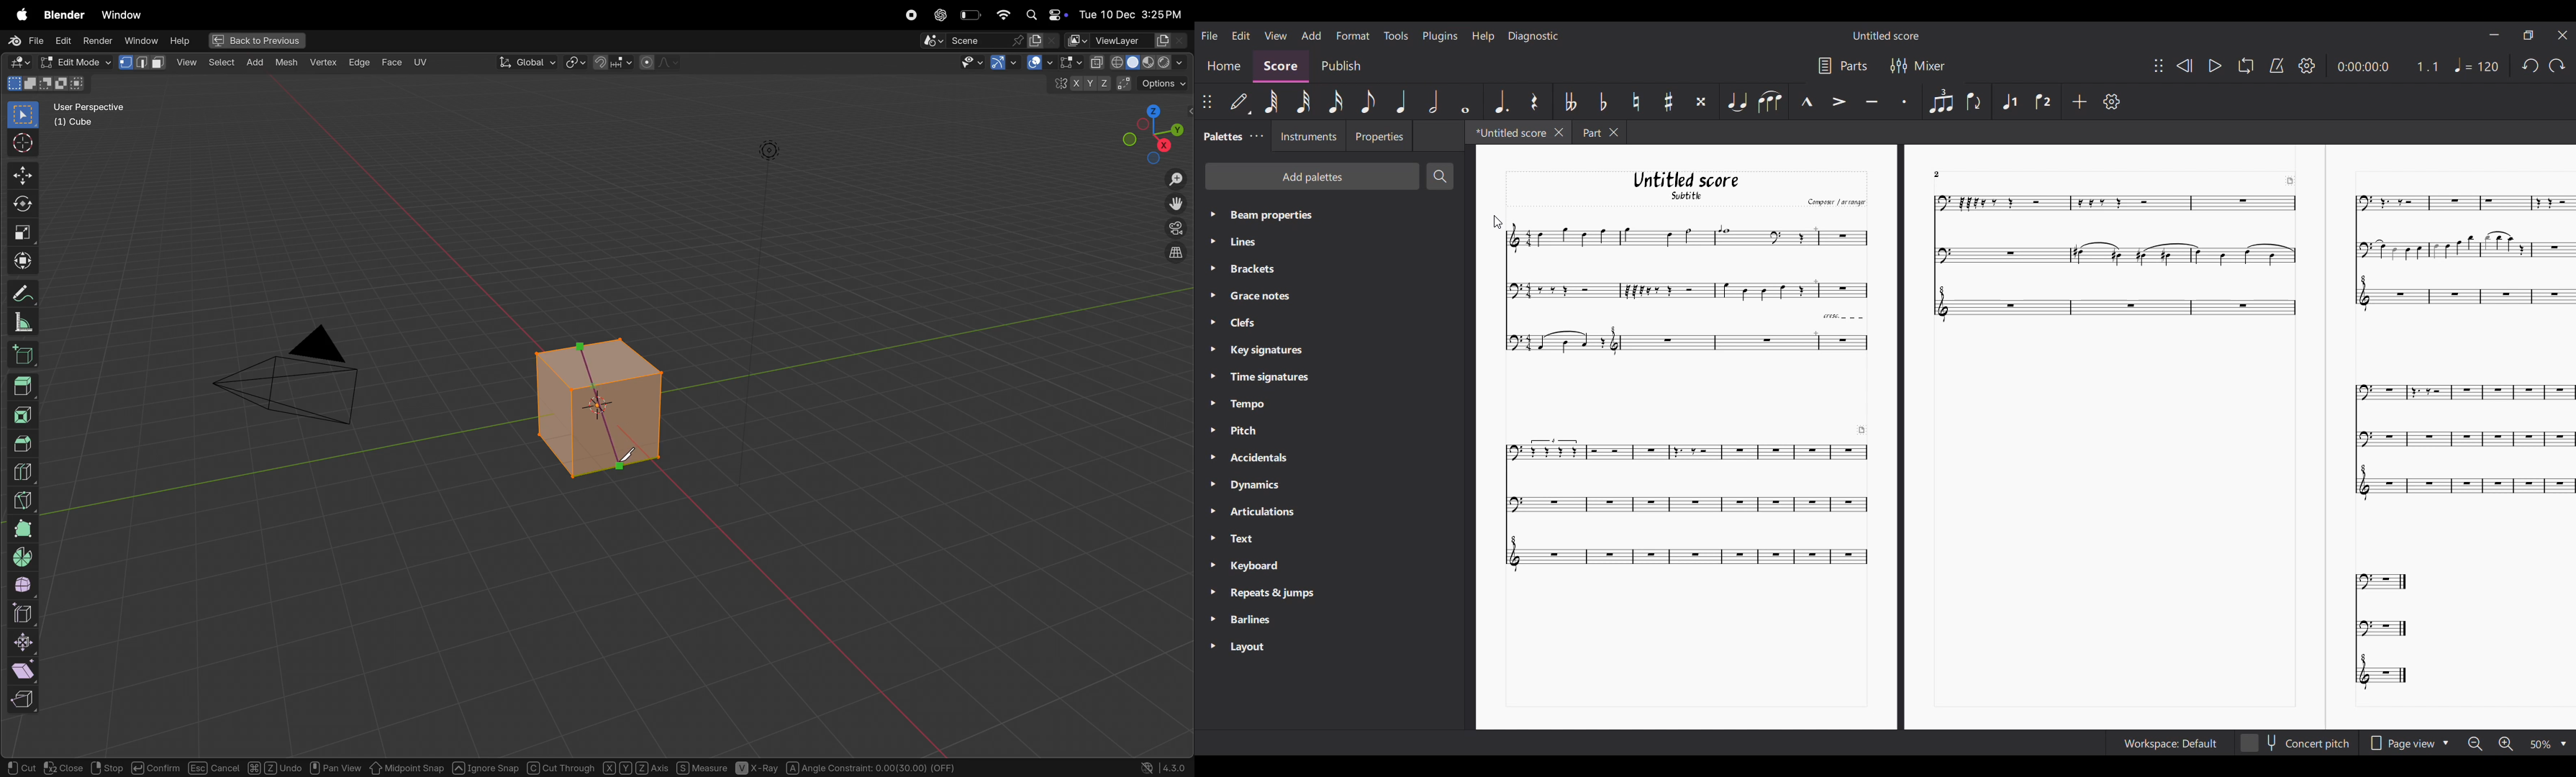  I want to click on Tools, so click(1396, 35).